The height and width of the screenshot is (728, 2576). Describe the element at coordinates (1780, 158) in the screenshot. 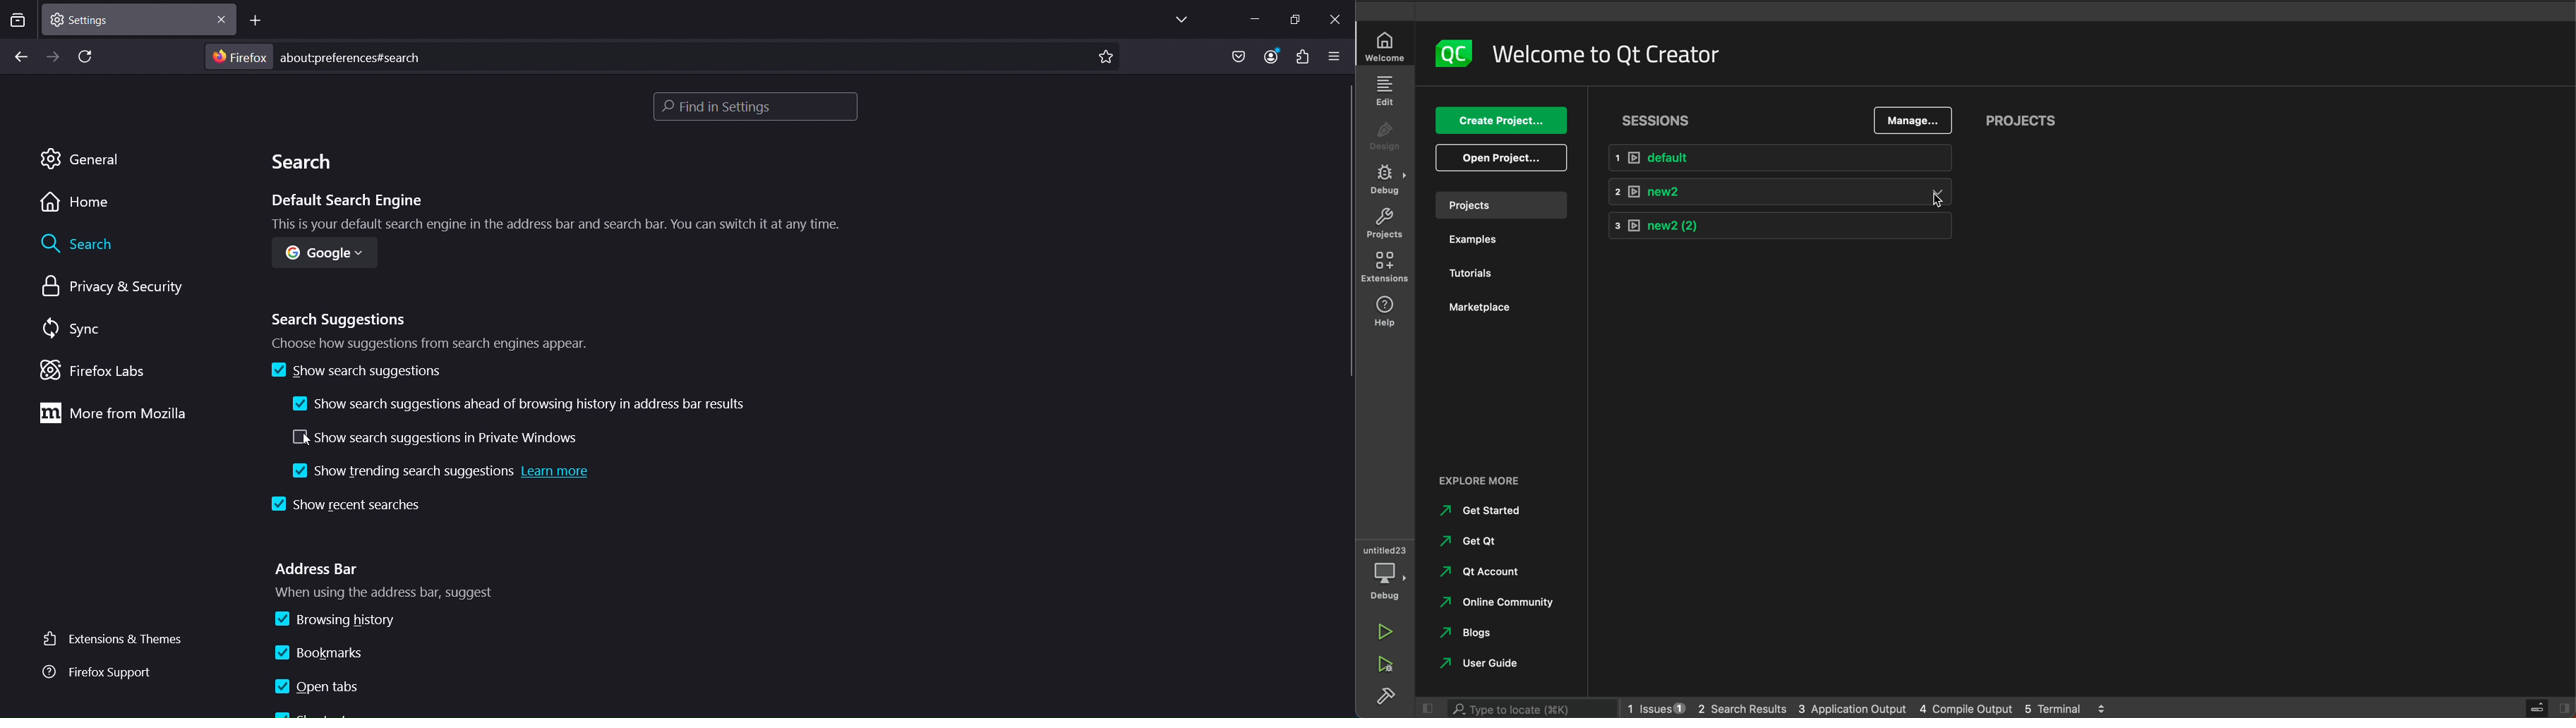

I see `default` at that location.